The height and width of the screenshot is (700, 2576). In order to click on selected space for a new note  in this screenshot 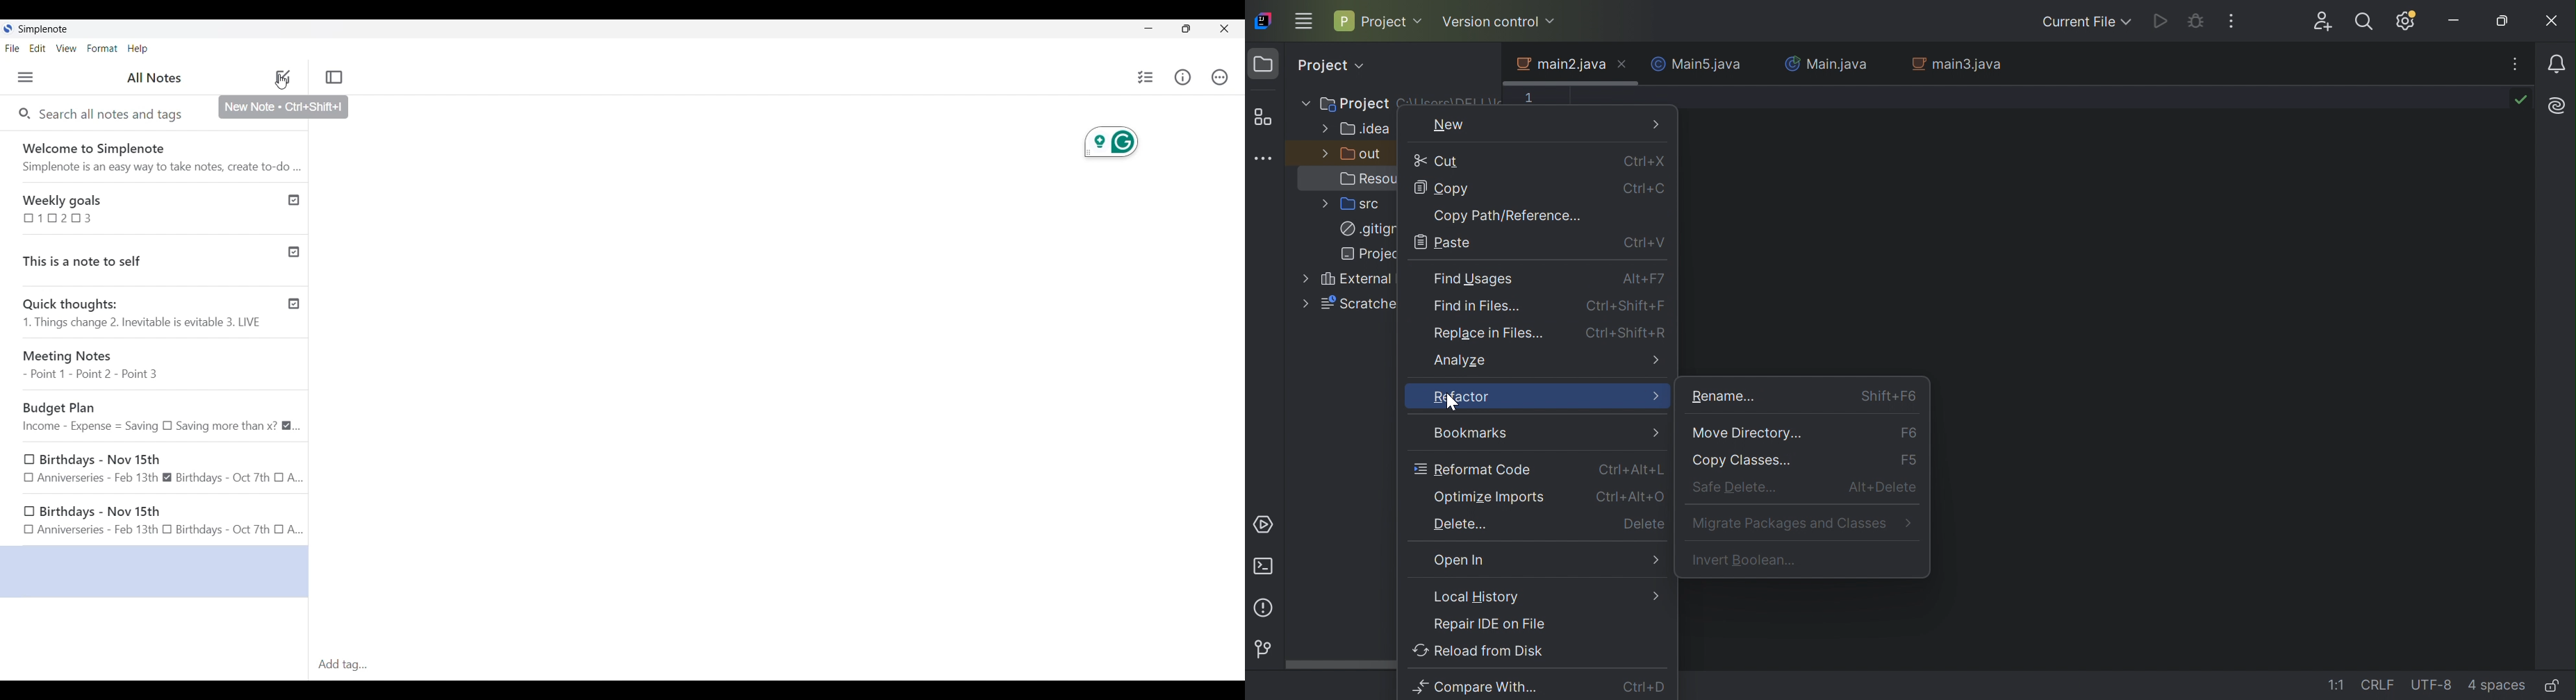, I will do `click(153, 572)`.